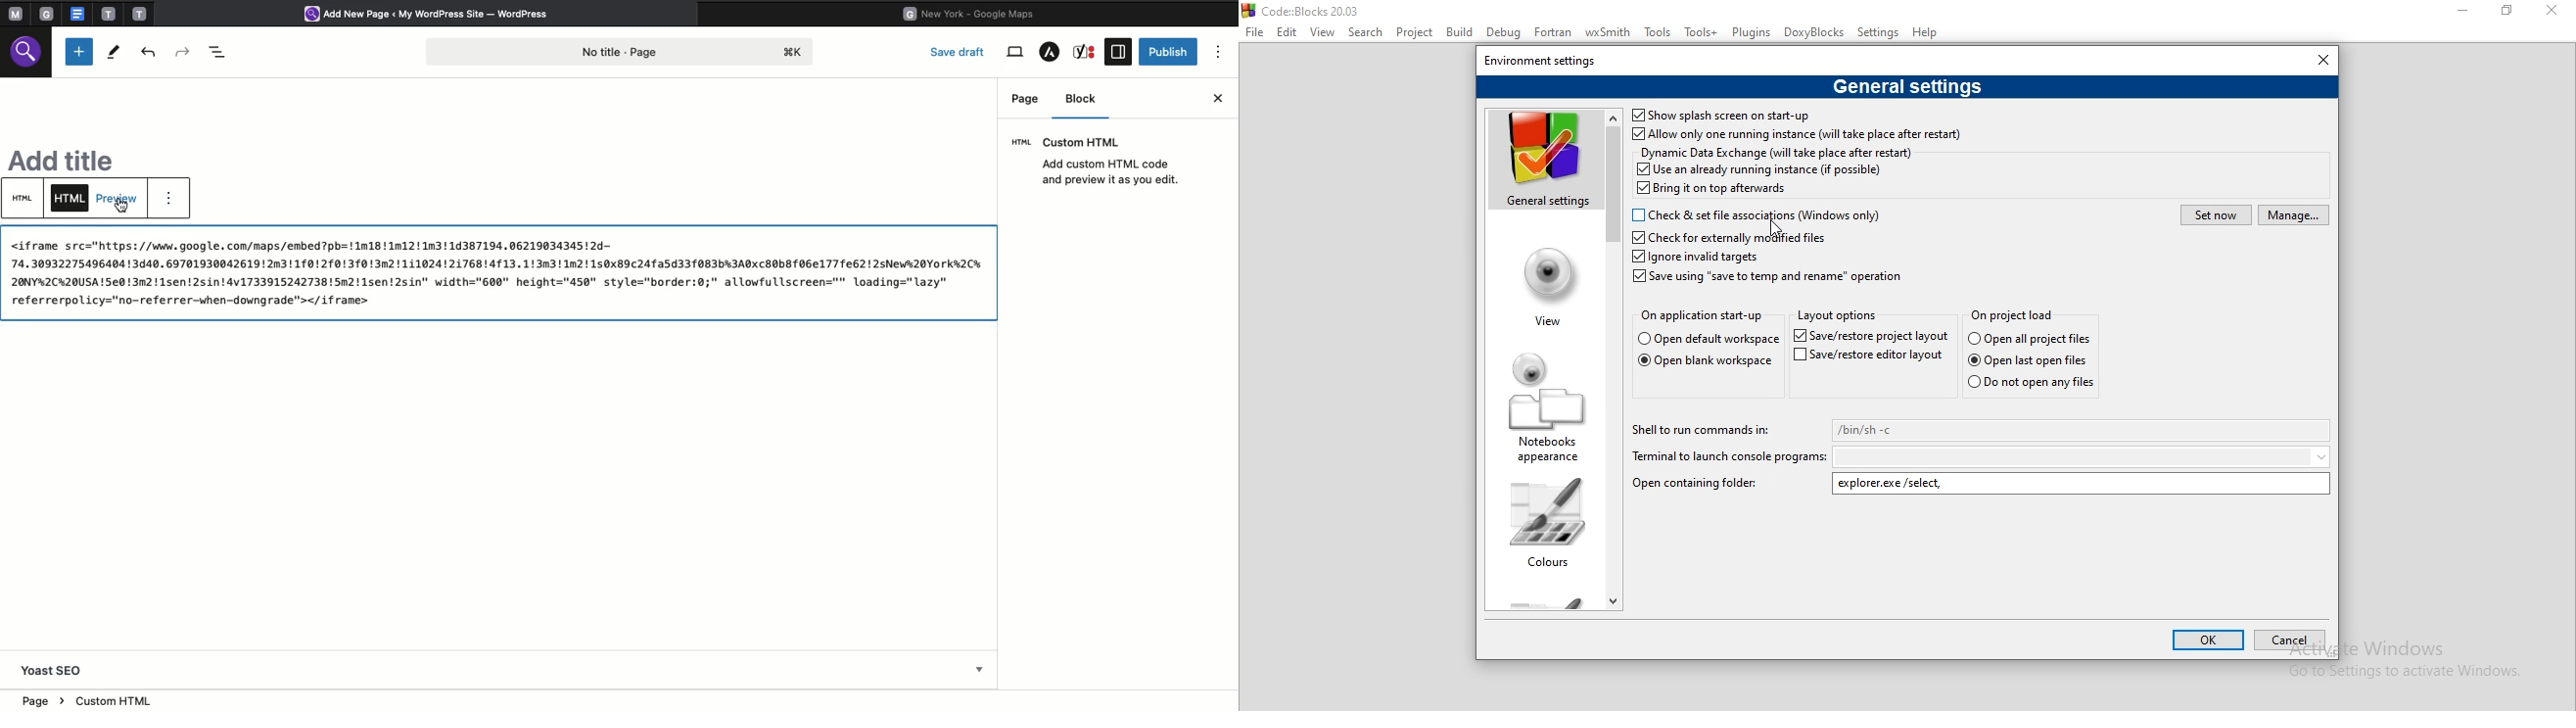  What do you see at coordinates (1015, 53) in the screenshot?
I see `View` at bounding box center [1015, 53].